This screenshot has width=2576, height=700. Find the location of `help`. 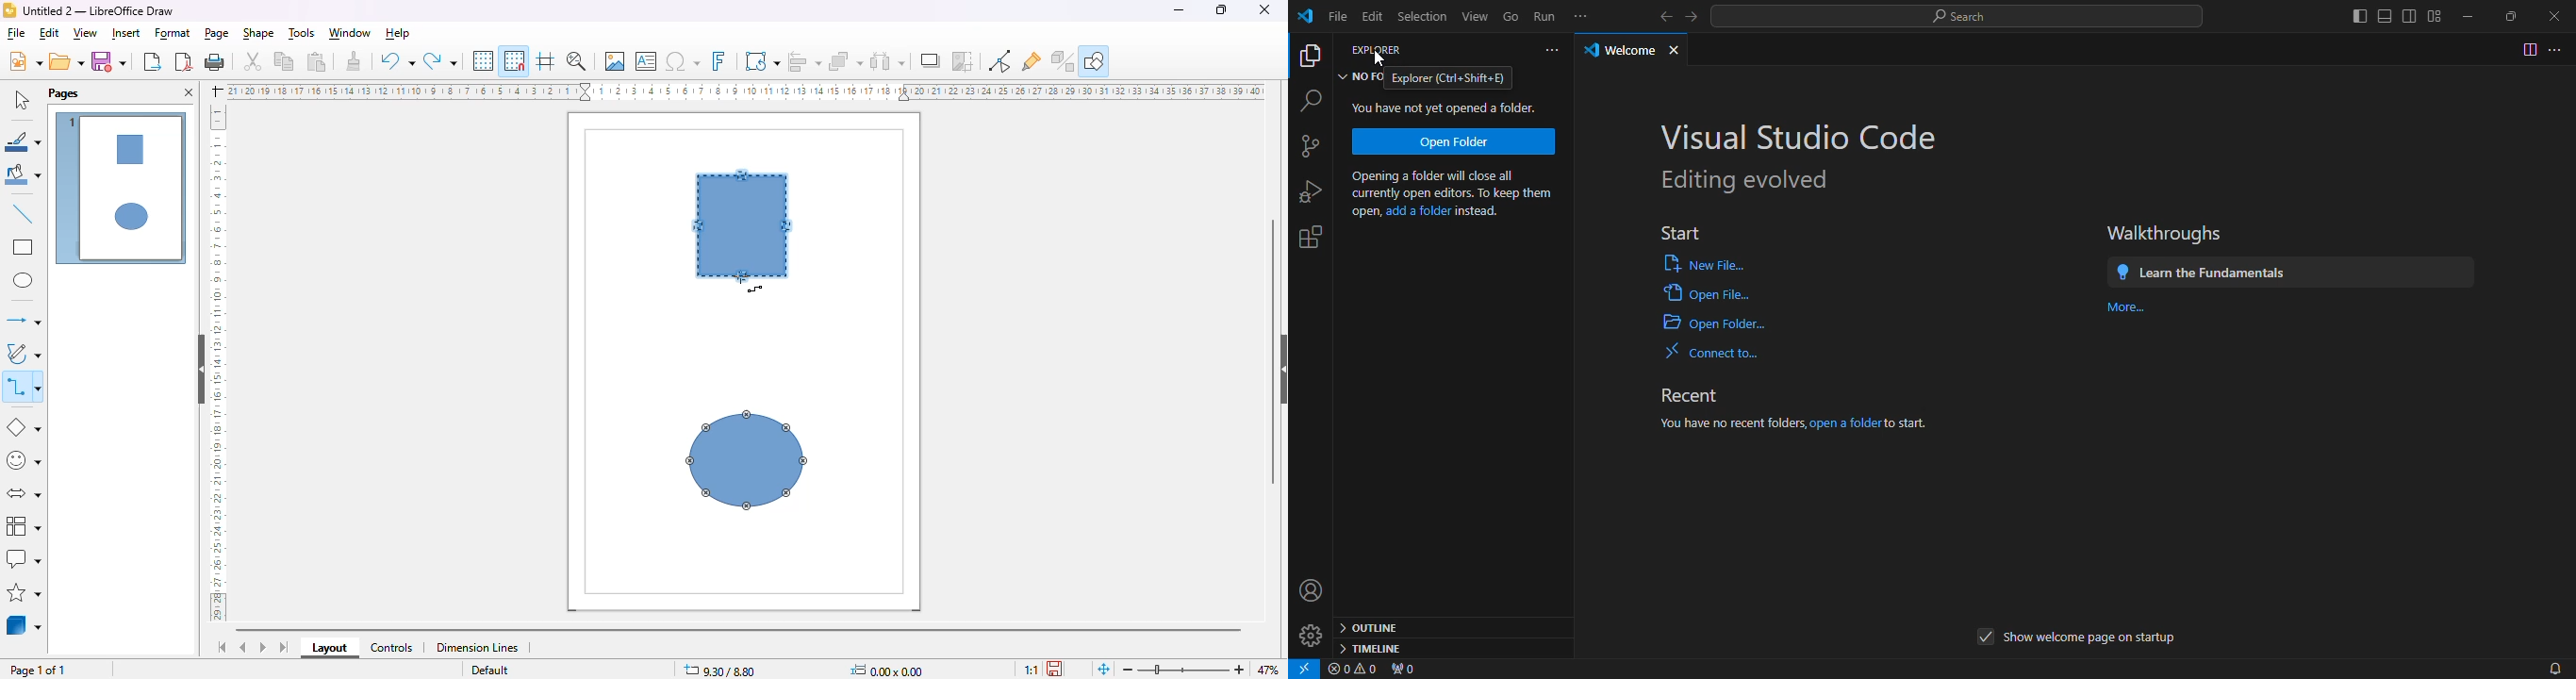

help is located at coordinates (397, 33).